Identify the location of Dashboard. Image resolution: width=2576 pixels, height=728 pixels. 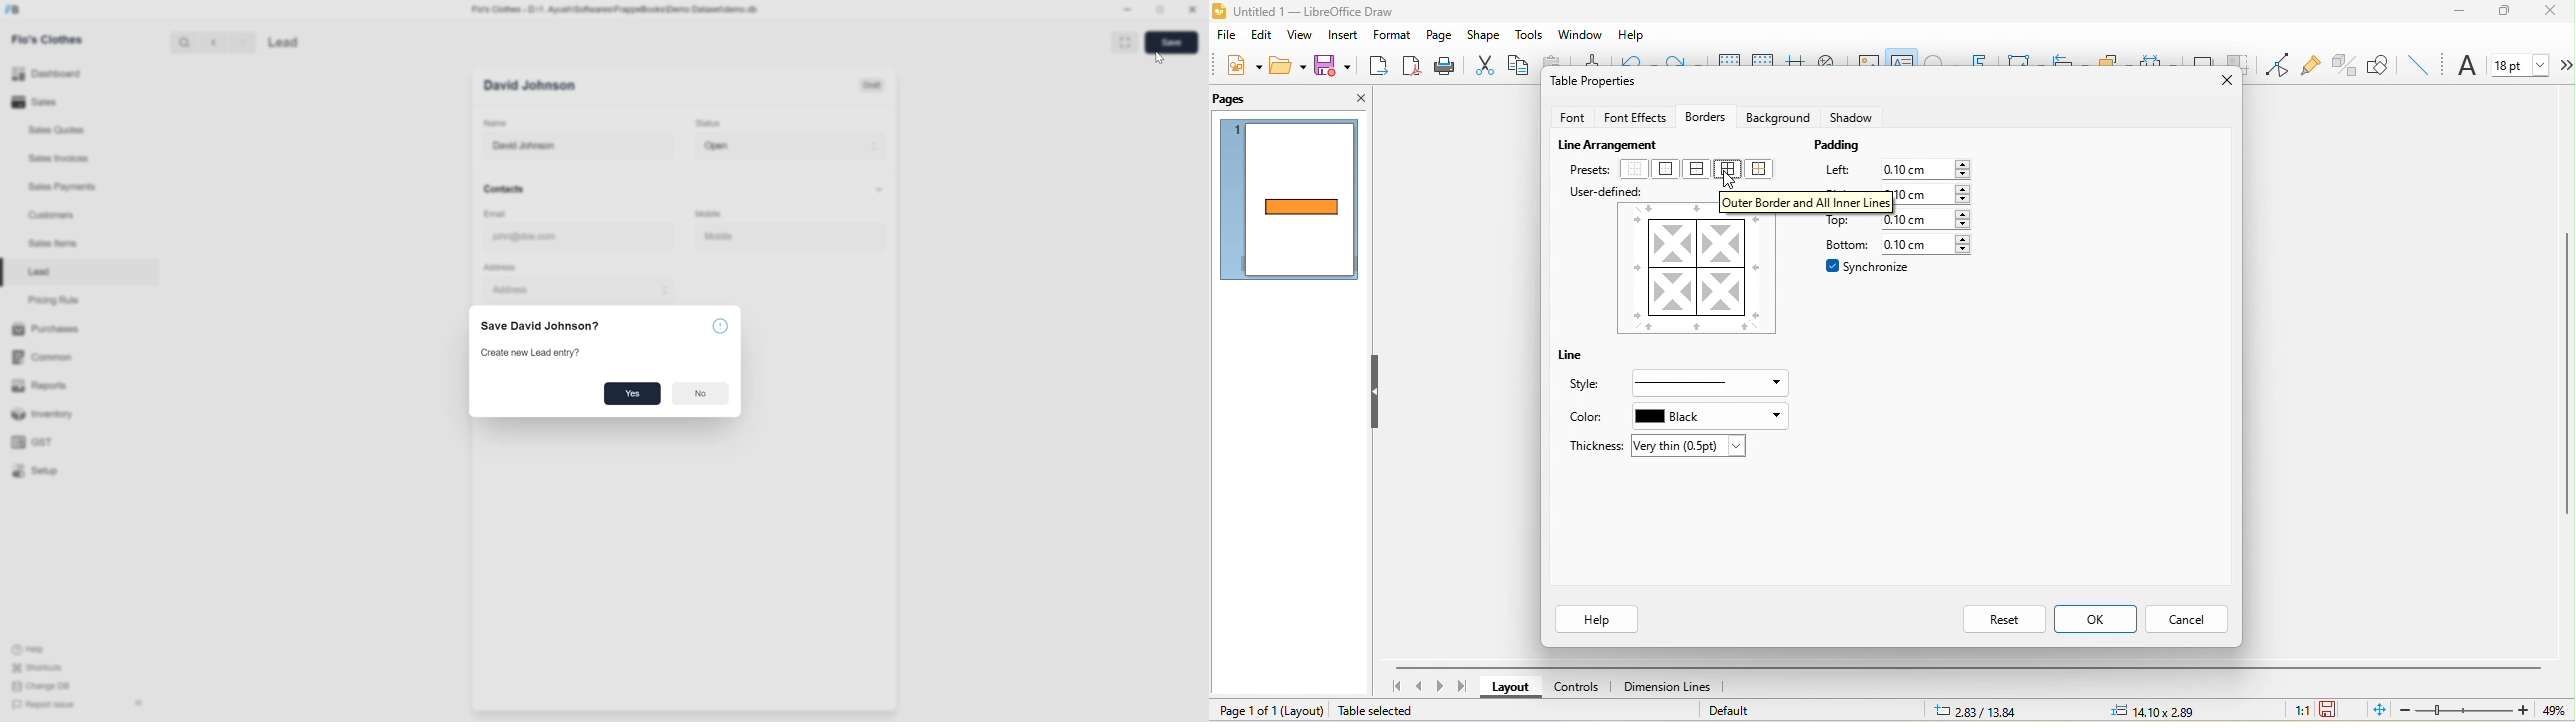
(46, 75).